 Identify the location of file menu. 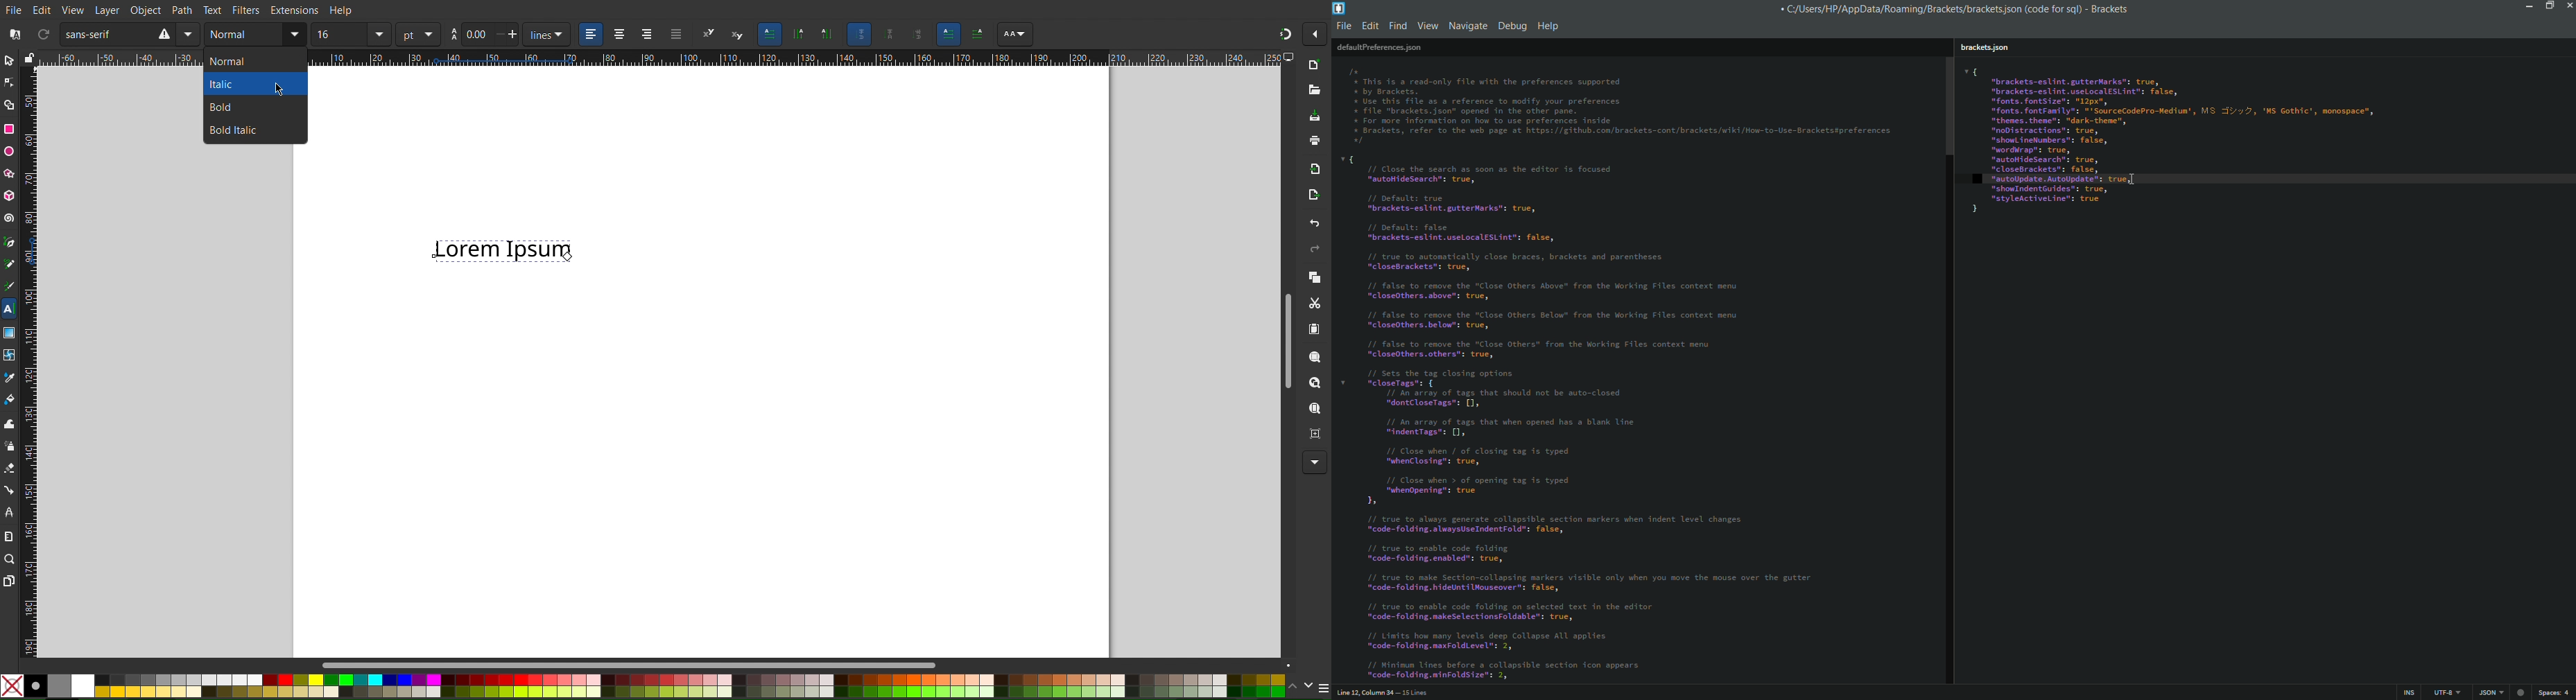
(1344, 26).